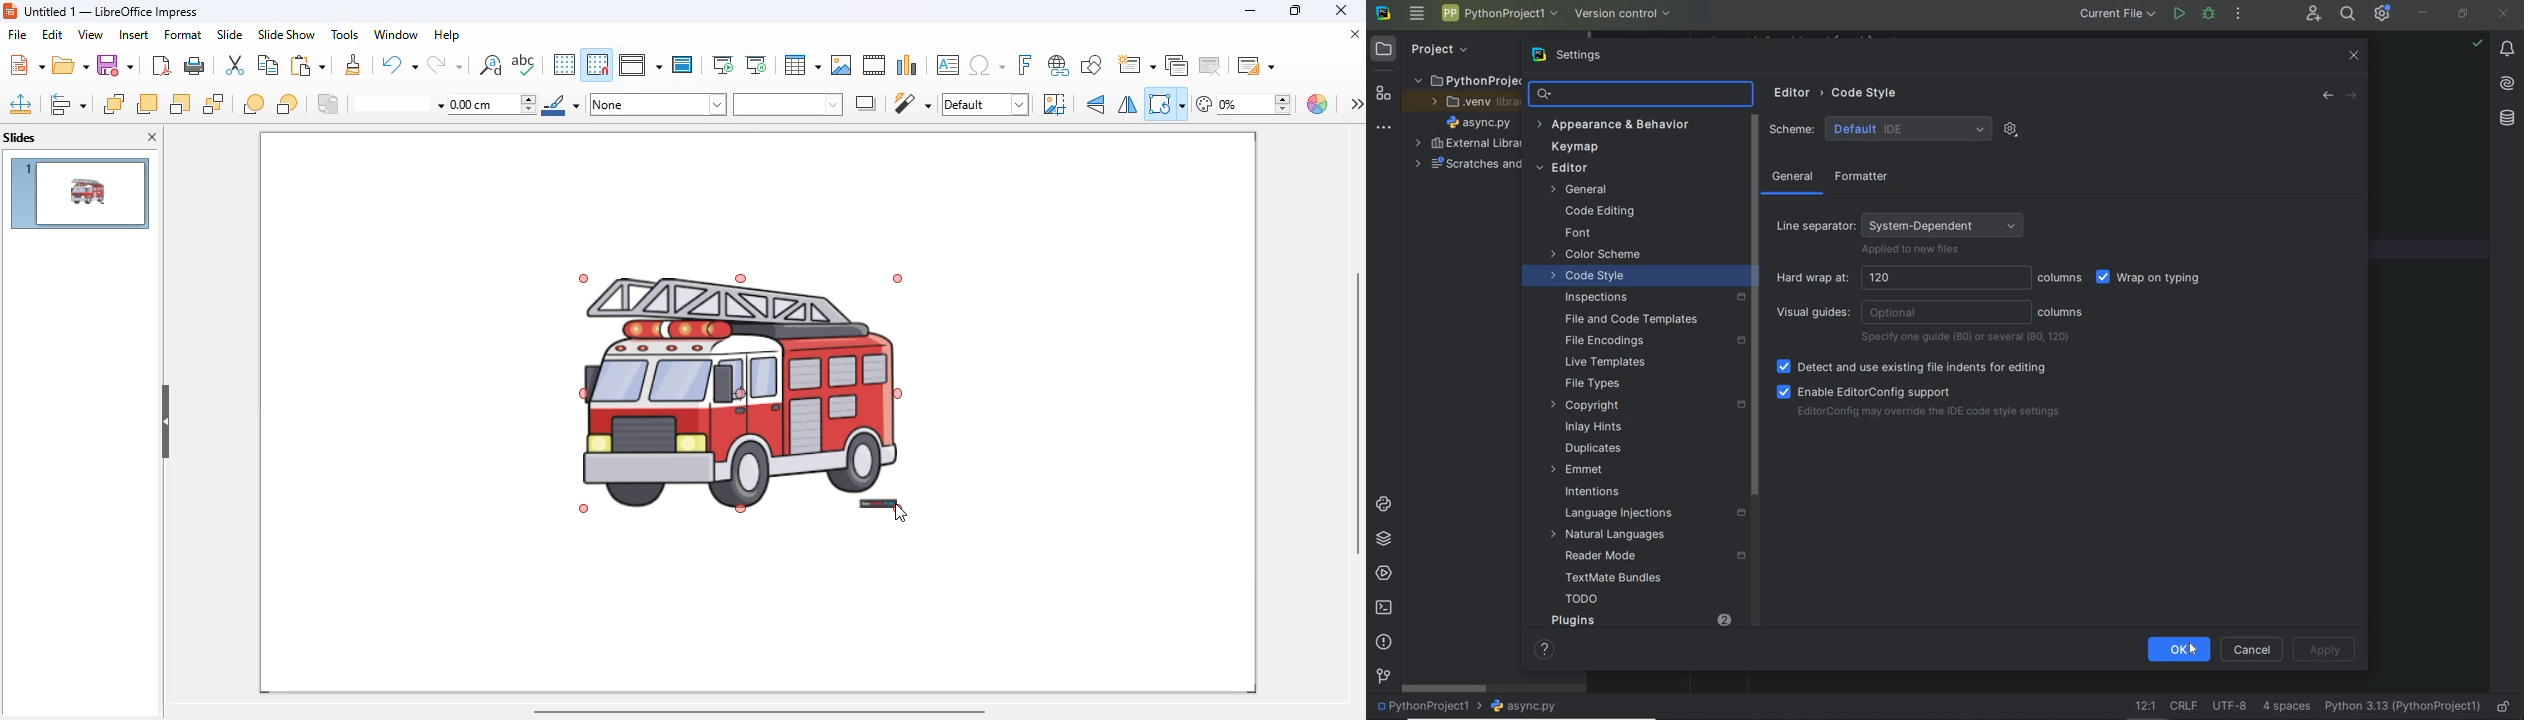 Image resolution: width=2548 pixels, height=728 pixels. What do you see at coordinates (2507, 117) in the screenshot?
I see `Database` at bounding box center [2507, 117].